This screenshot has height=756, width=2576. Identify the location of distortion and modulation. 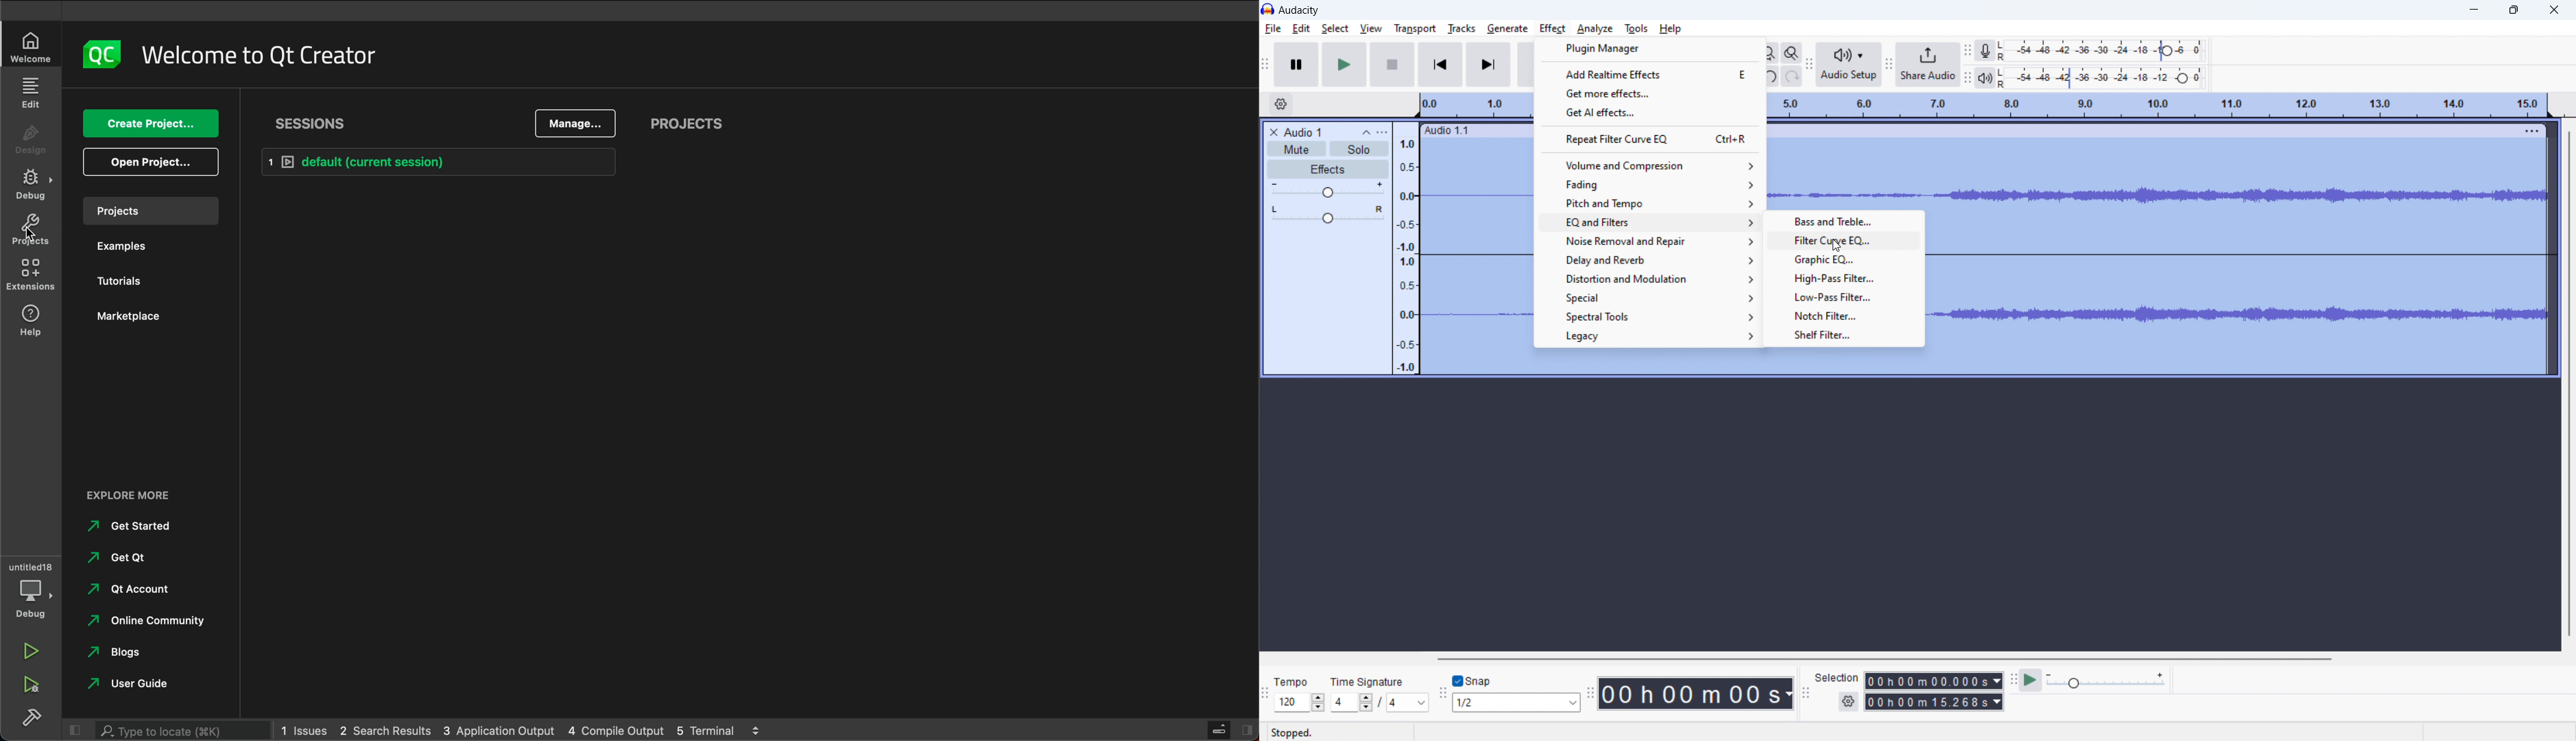
(1648, 279).